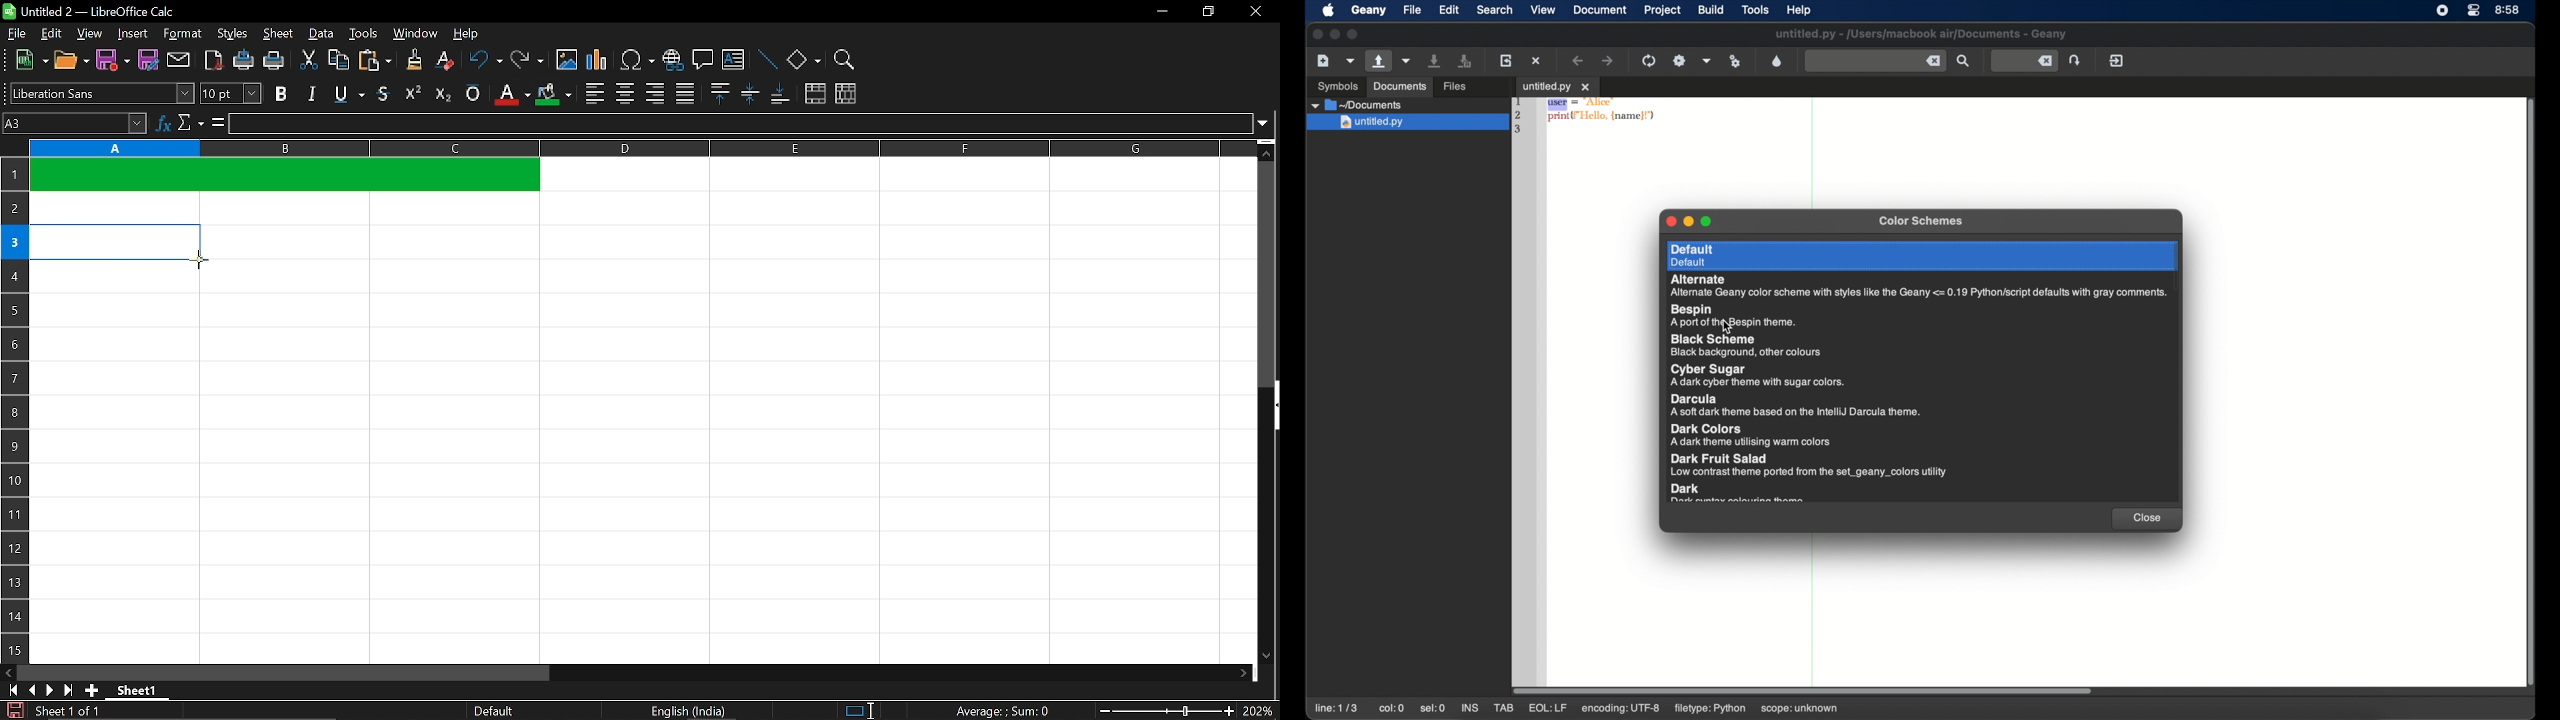 This screenshot has width=2576, height=728. Describe the element at coordinates (71, 62) in the screenshot. I see `open` at that location.